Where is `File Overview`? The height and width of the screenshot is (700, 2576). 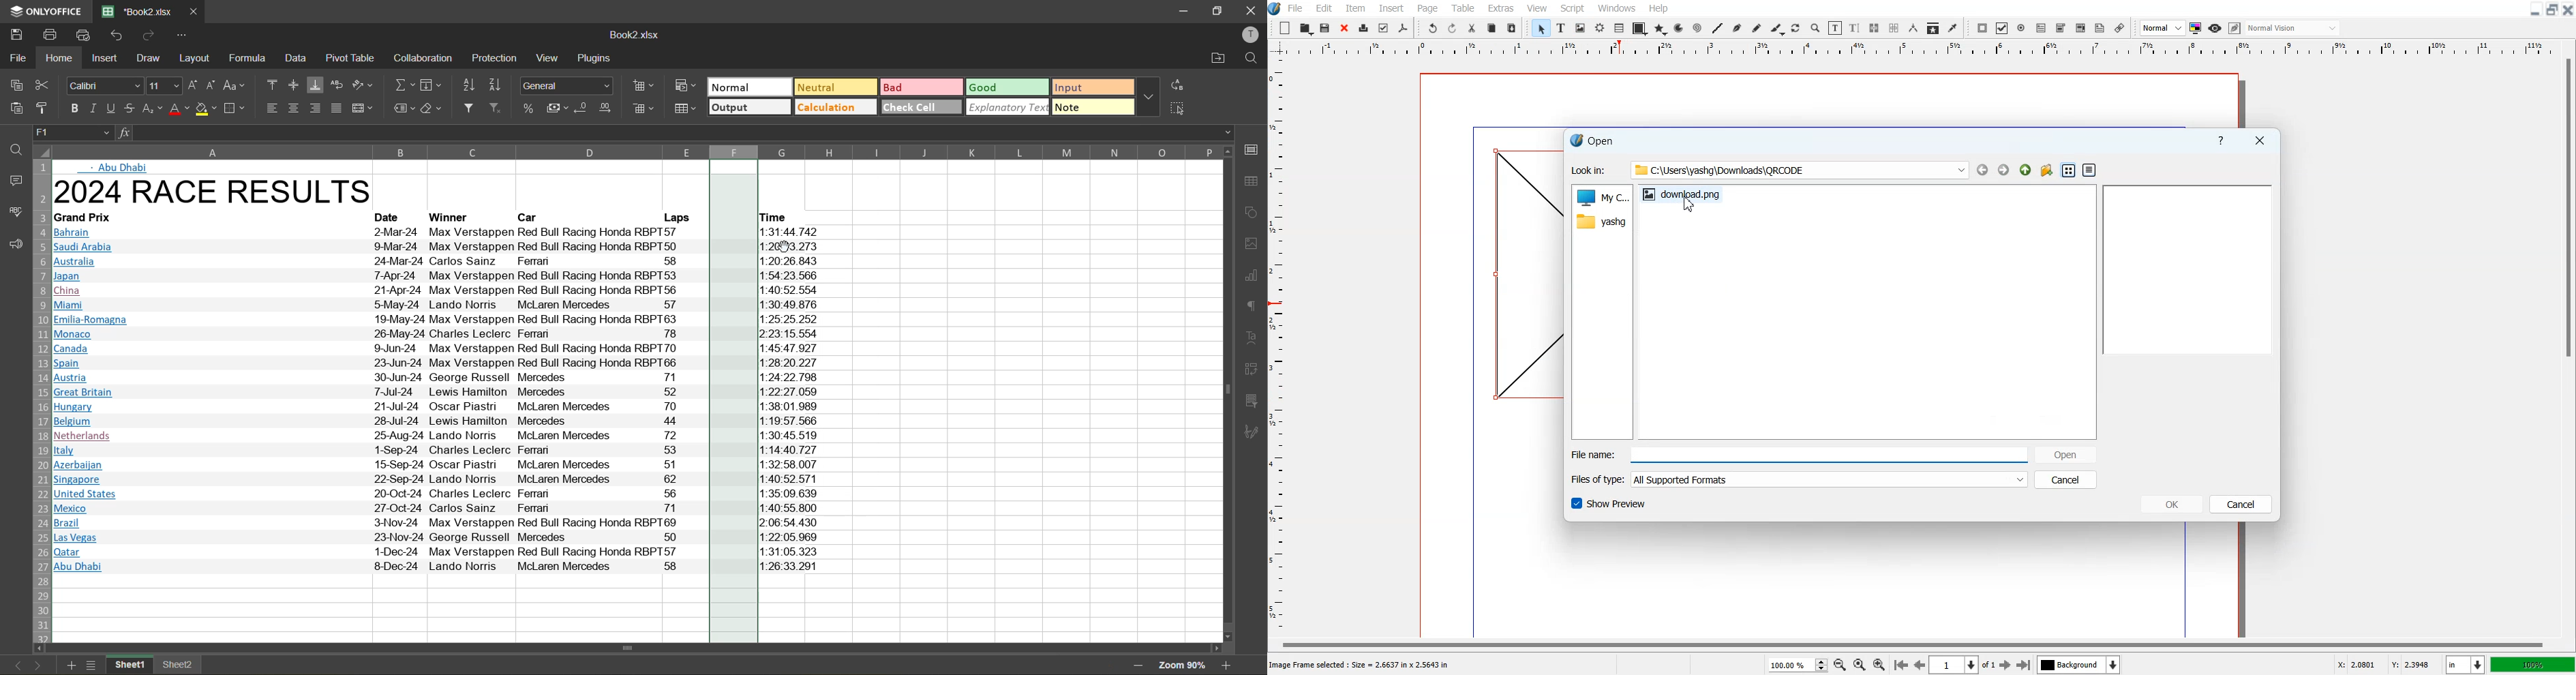
File Overview is located at coordinates (2187, 269).